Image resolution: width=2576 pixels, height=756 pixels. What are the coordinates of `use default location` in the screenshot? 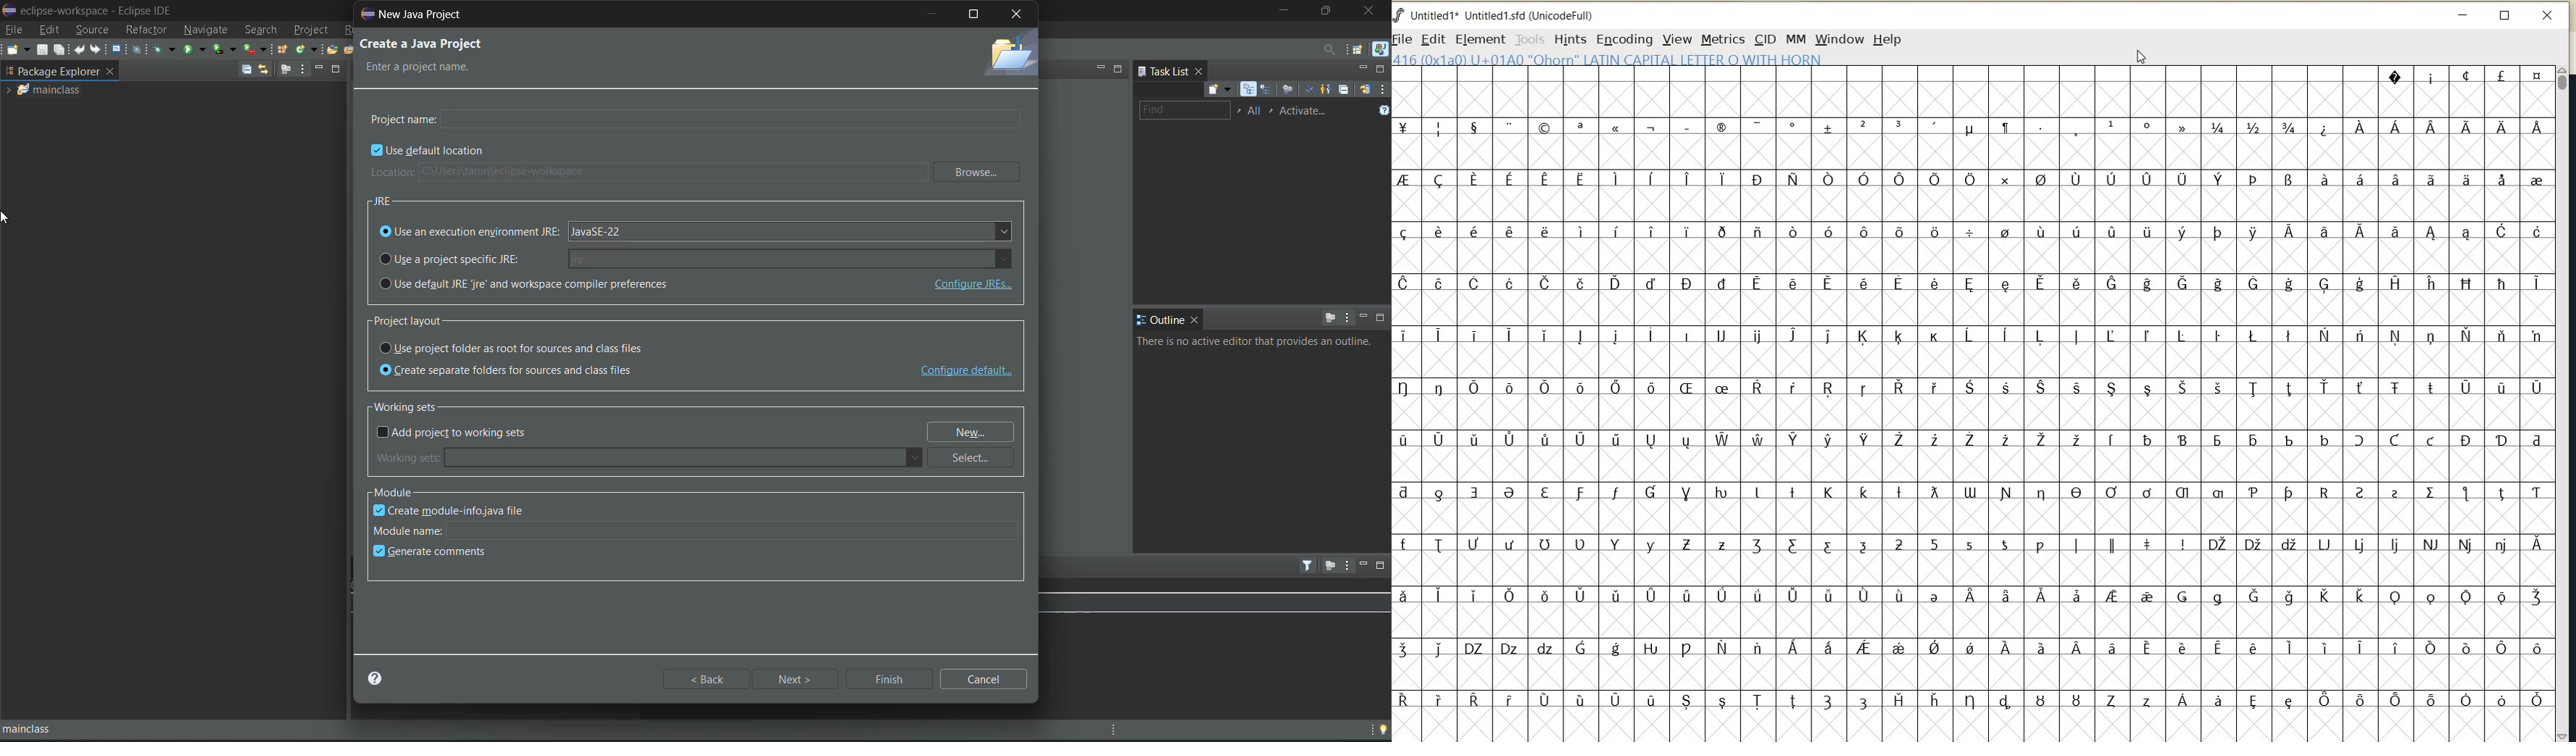 It's located at (430, 152).